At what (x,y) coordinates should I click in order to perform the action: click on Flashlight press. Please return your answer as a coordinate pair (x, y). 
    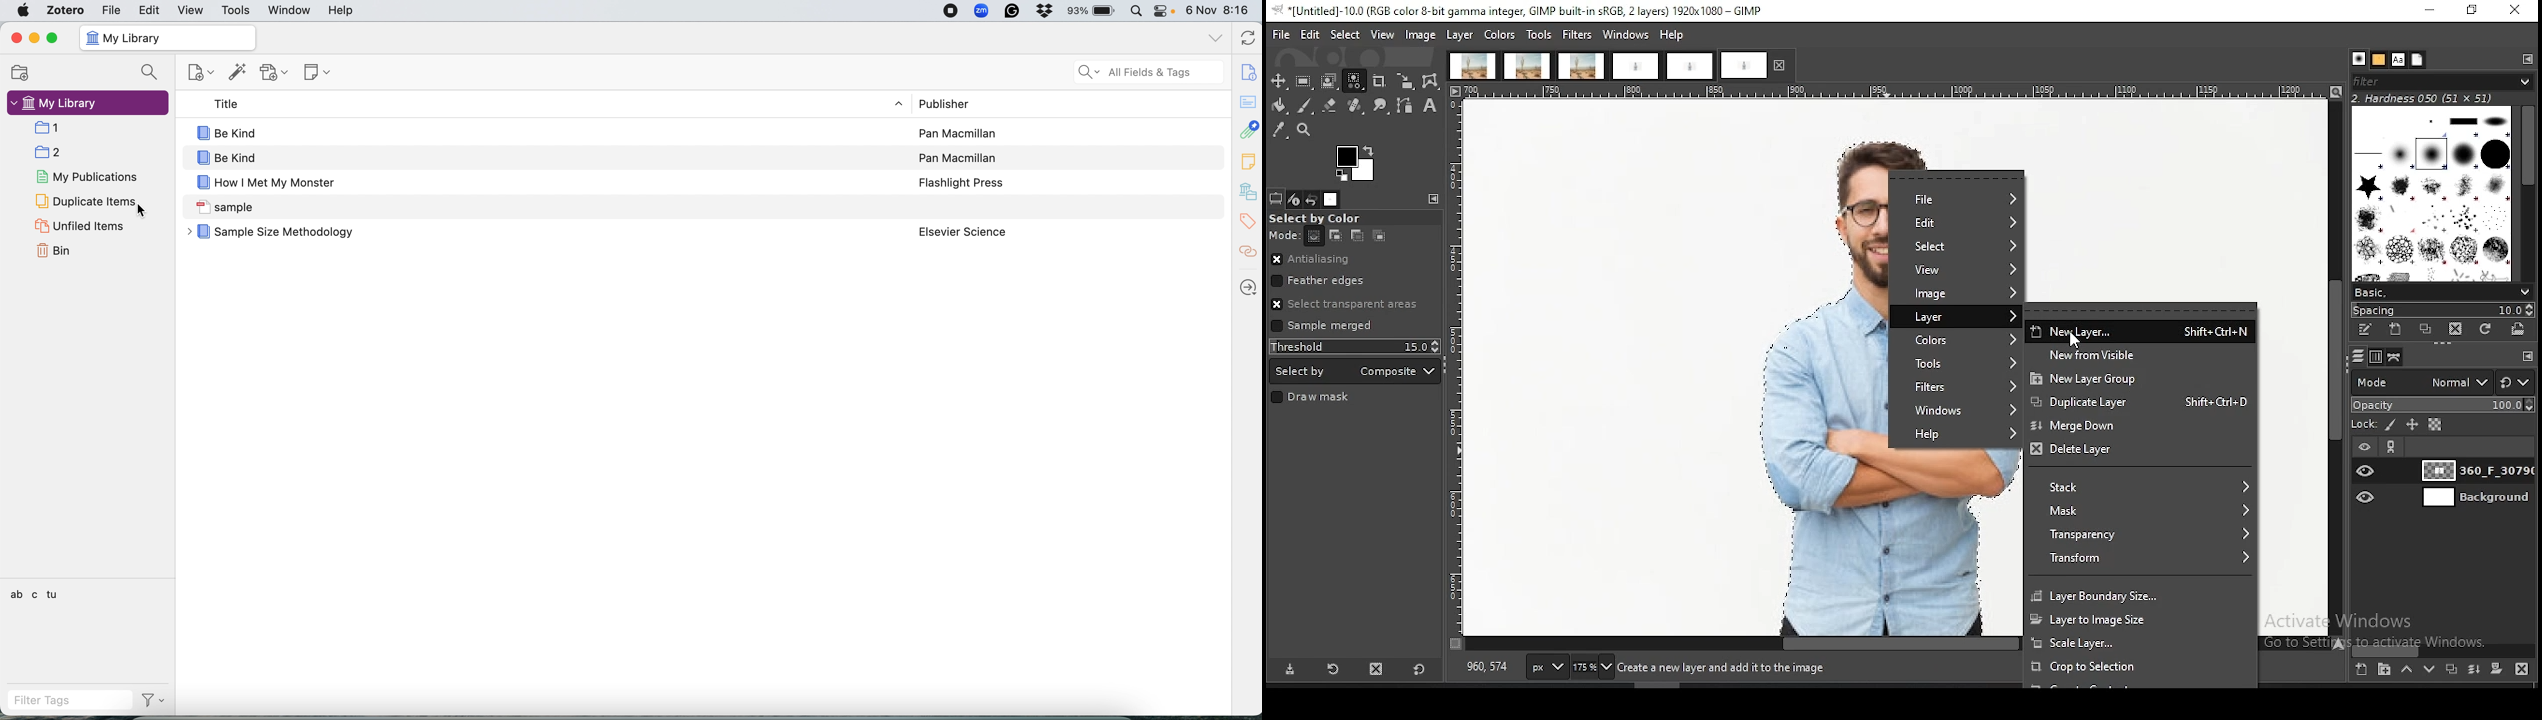
    Looking at the image, I should click on (958, 180).